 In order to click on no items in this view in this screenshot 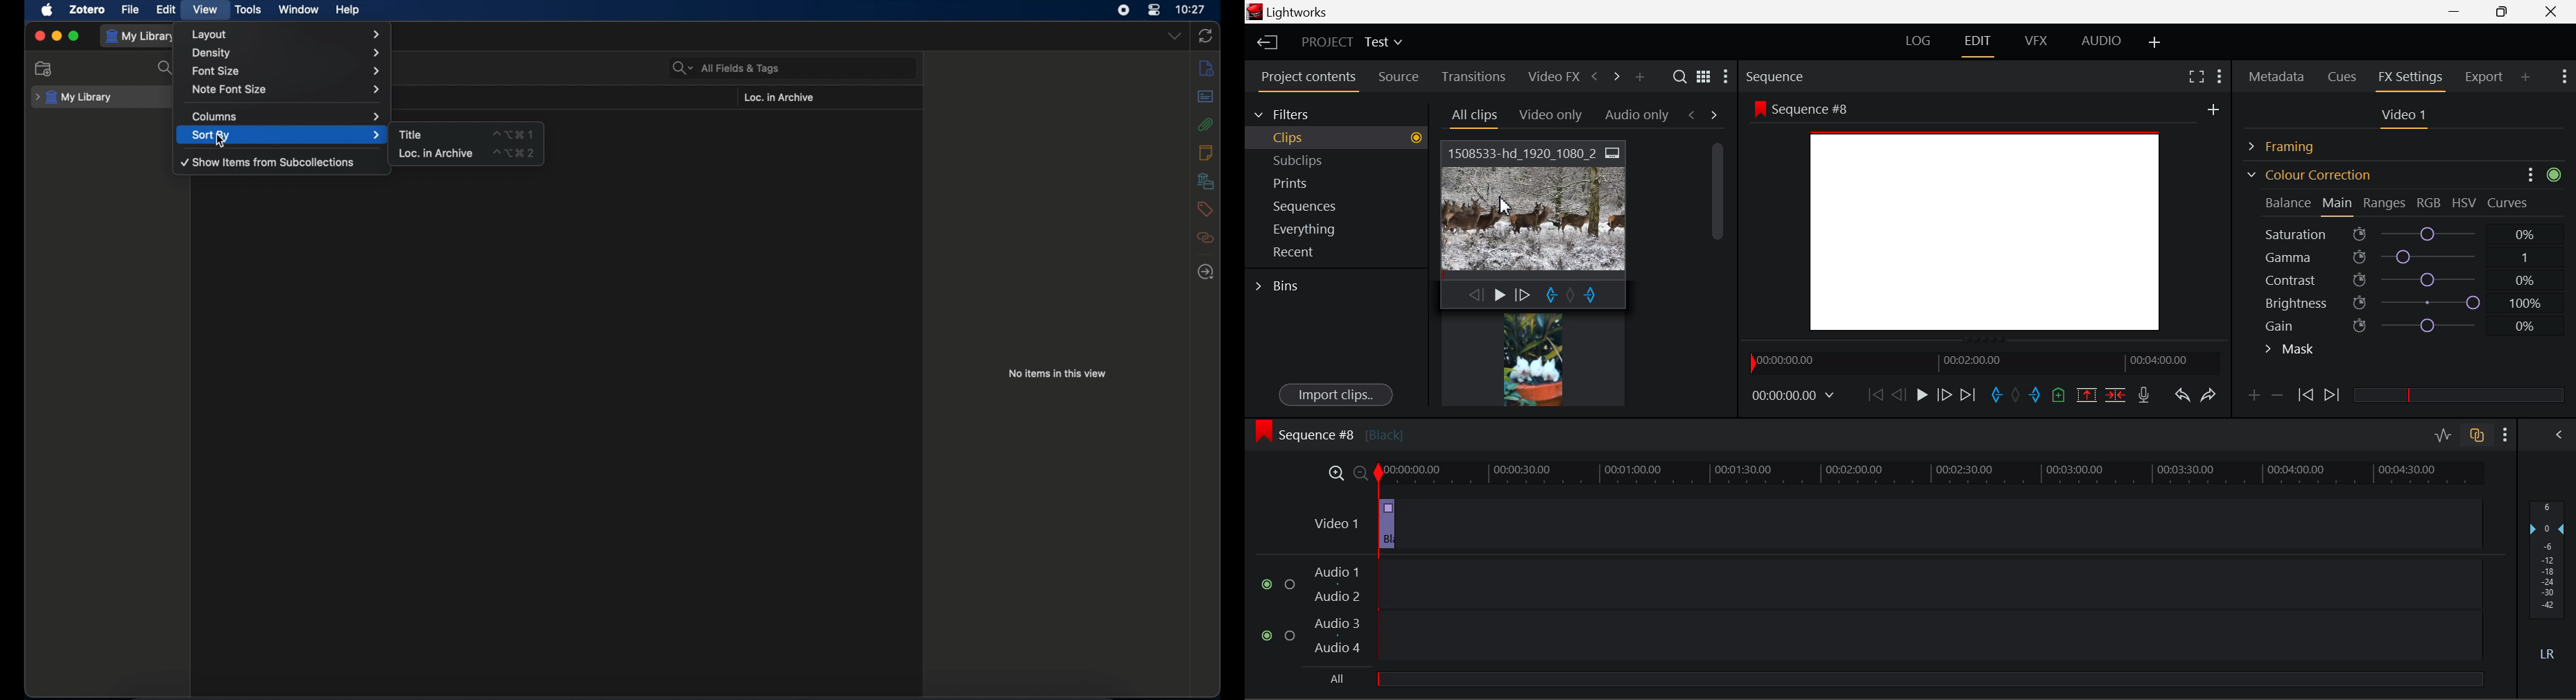, I will do `click(1058, 373)`.